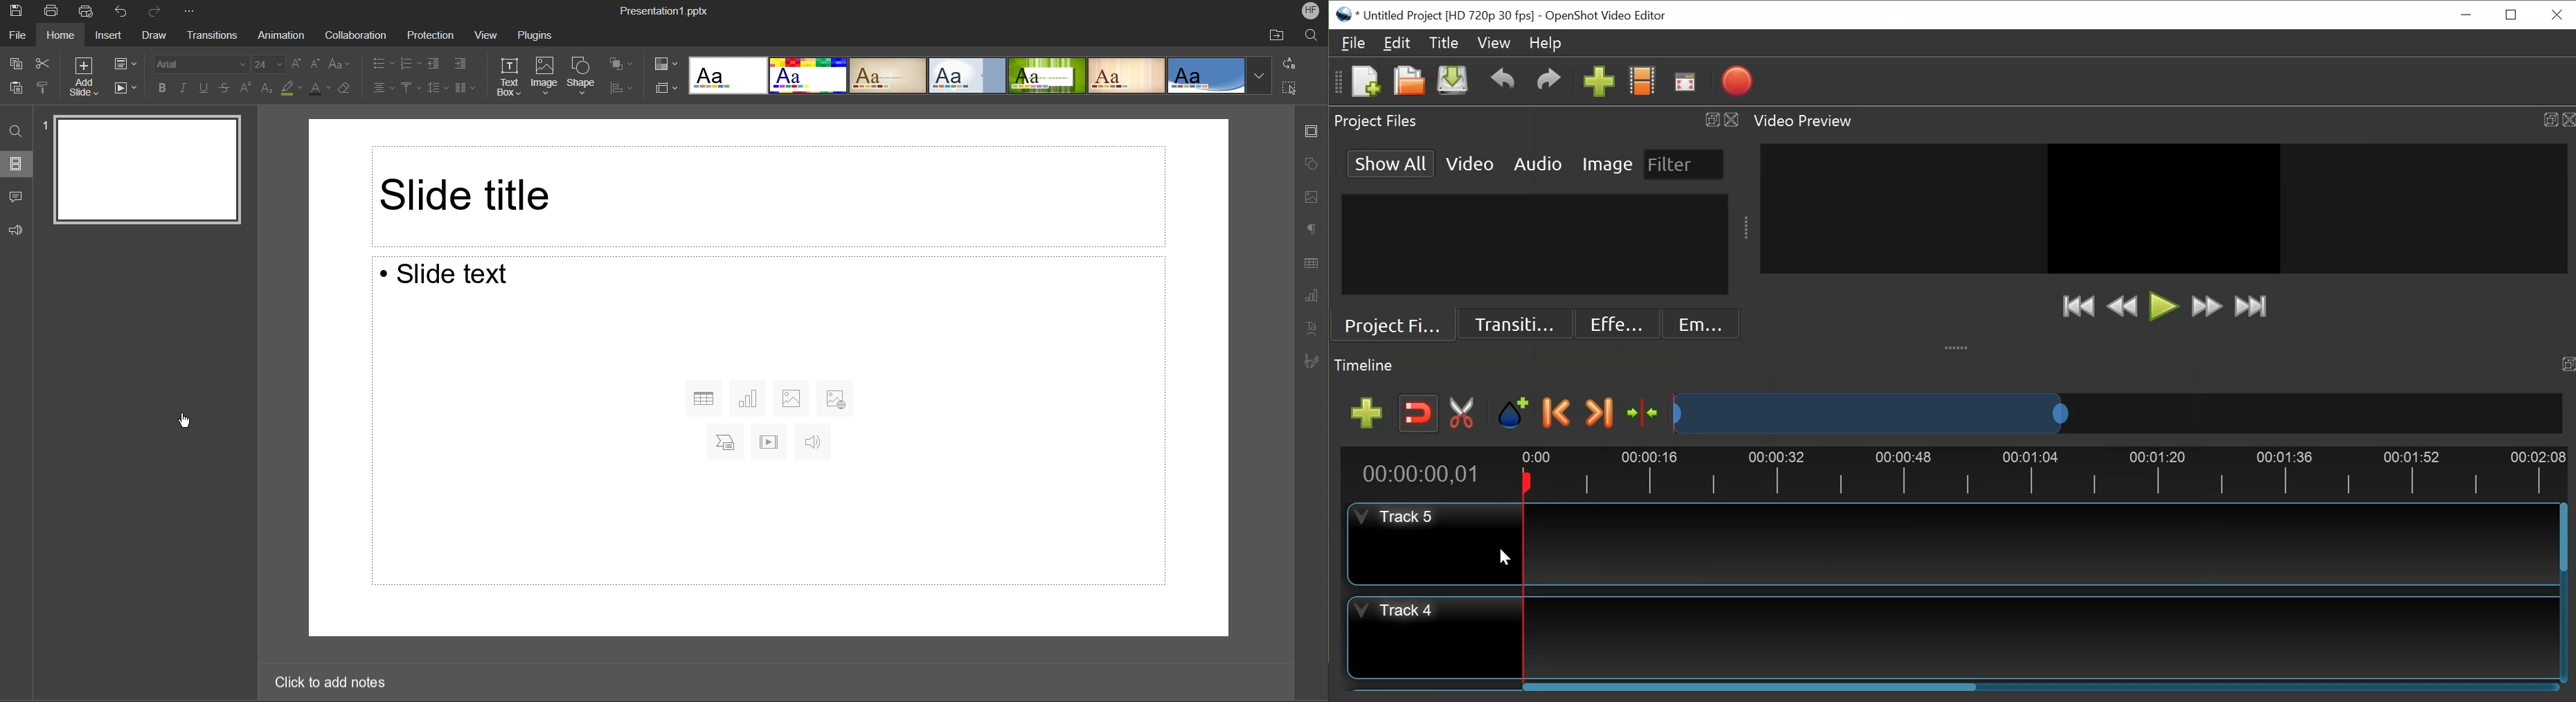 The width and height of the screenshot is (2576, 728). I want to click on scroll down, so click(1284, 643).